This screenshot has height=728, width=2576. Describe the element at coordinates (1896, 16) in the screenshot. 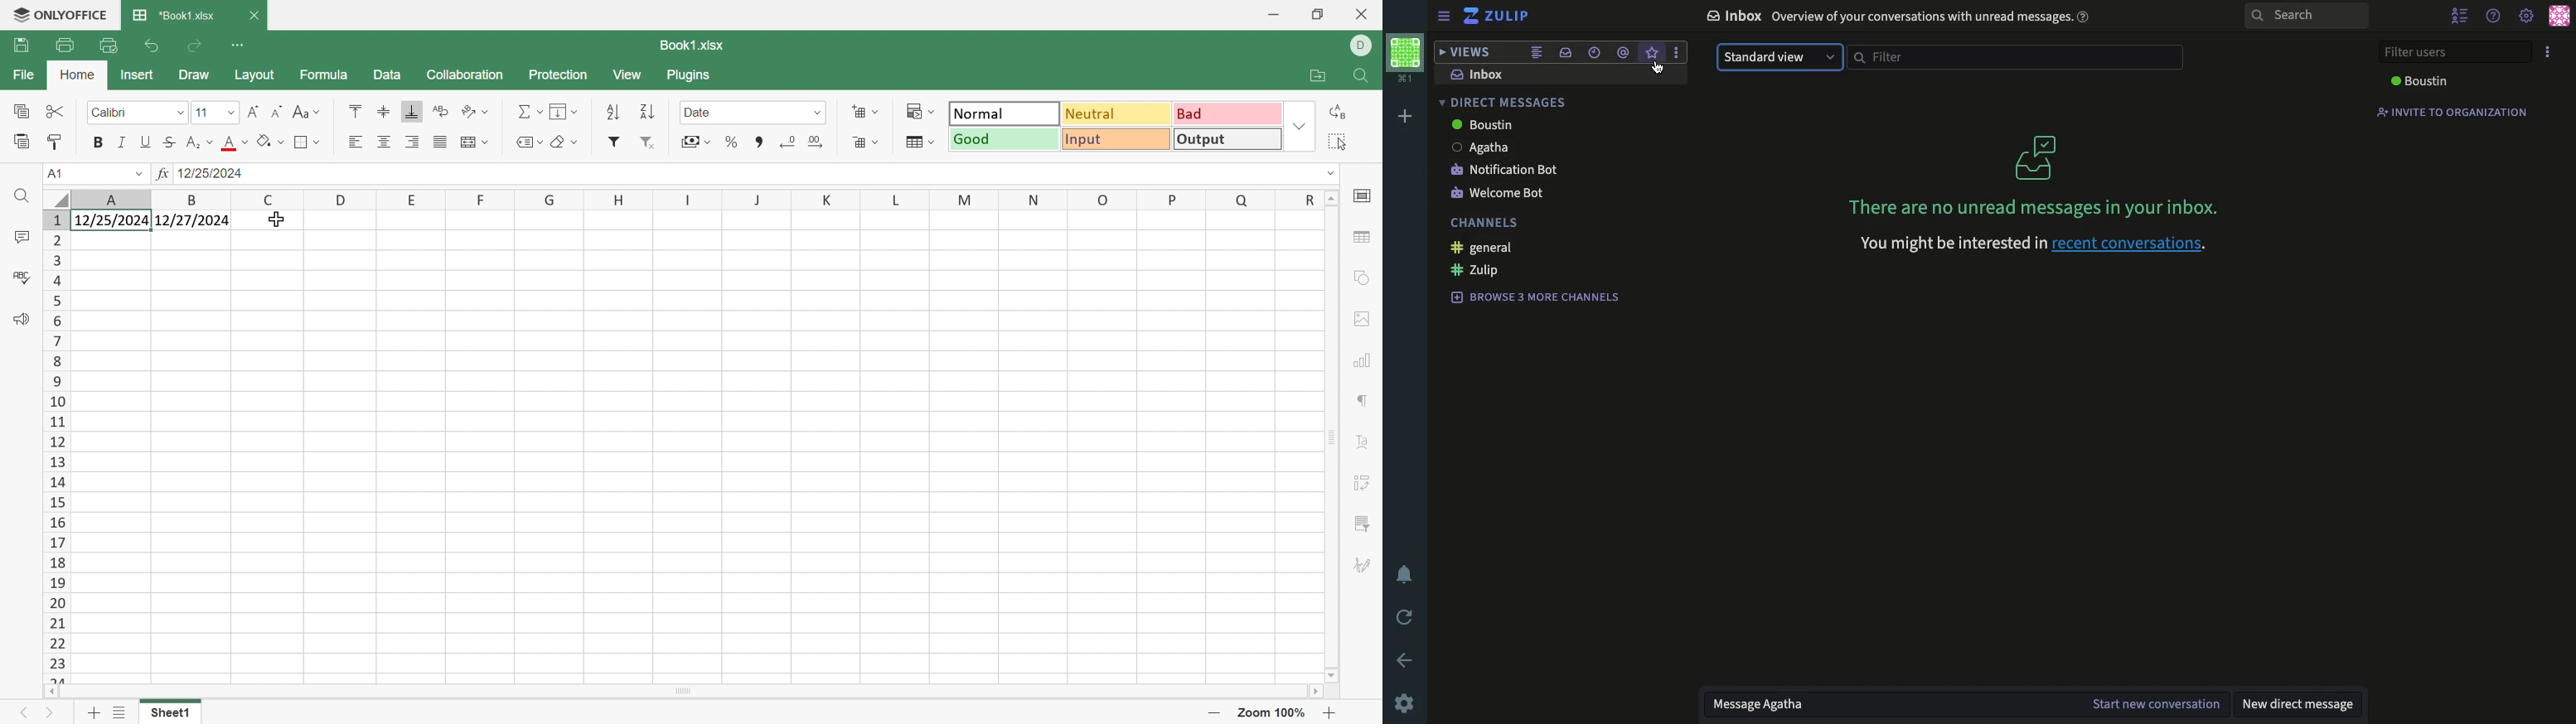

I see `& Inbox Overview of your conversations with unread messages.` at that location.